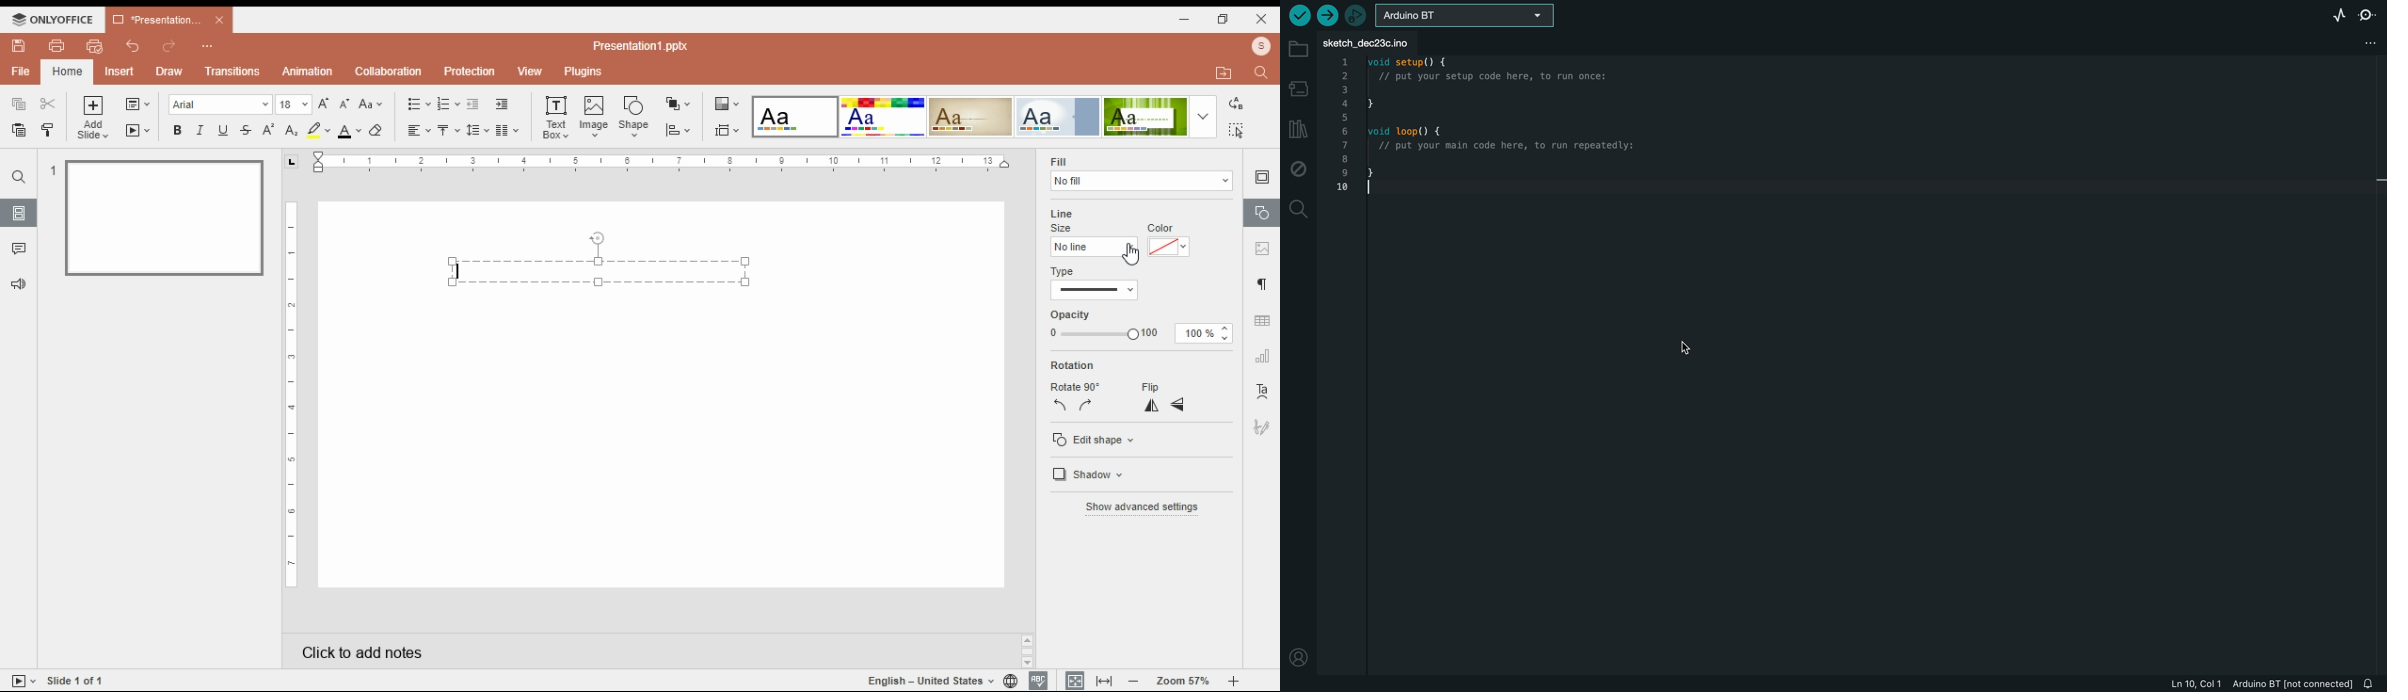 The width and height of the screenshot is (2408, 700). What do you see at coordinates (512, 649) in the screenshot?
I see `click to add notes` at bounding box center [512, 649].